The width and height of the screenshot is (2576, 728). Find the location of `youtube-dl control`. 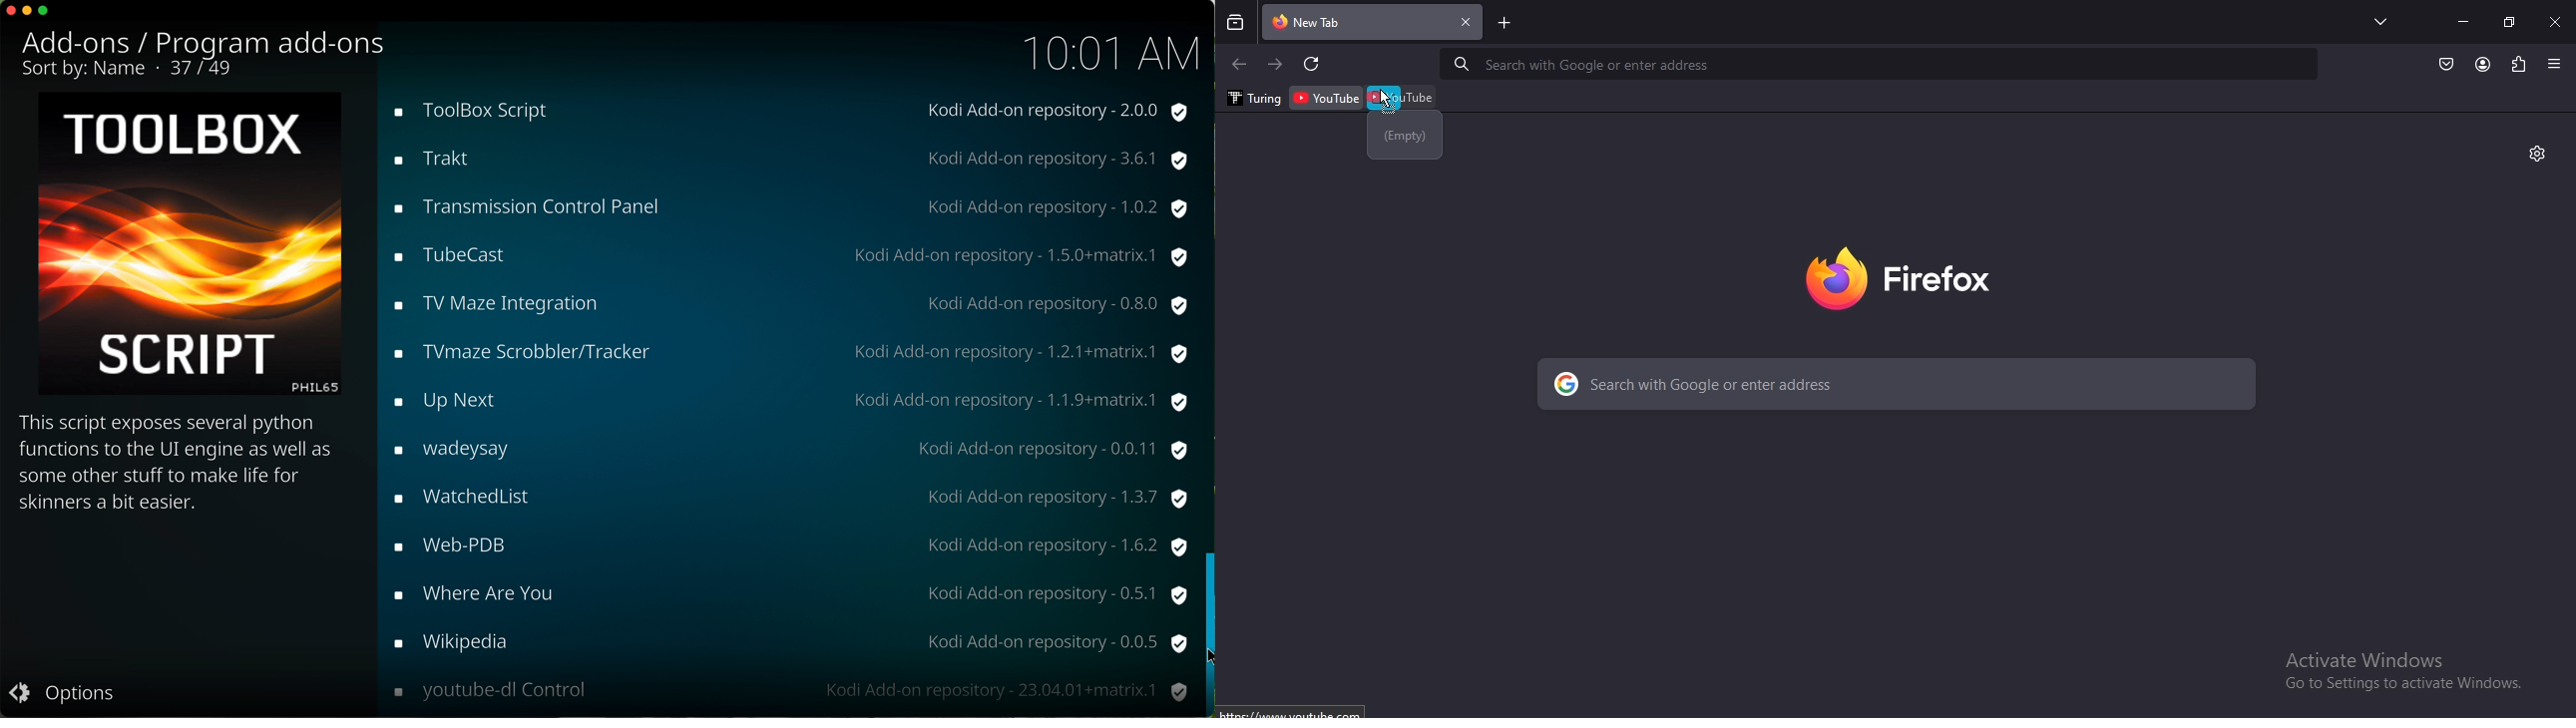

youtube-dl control is located at coordinates (789, 690).